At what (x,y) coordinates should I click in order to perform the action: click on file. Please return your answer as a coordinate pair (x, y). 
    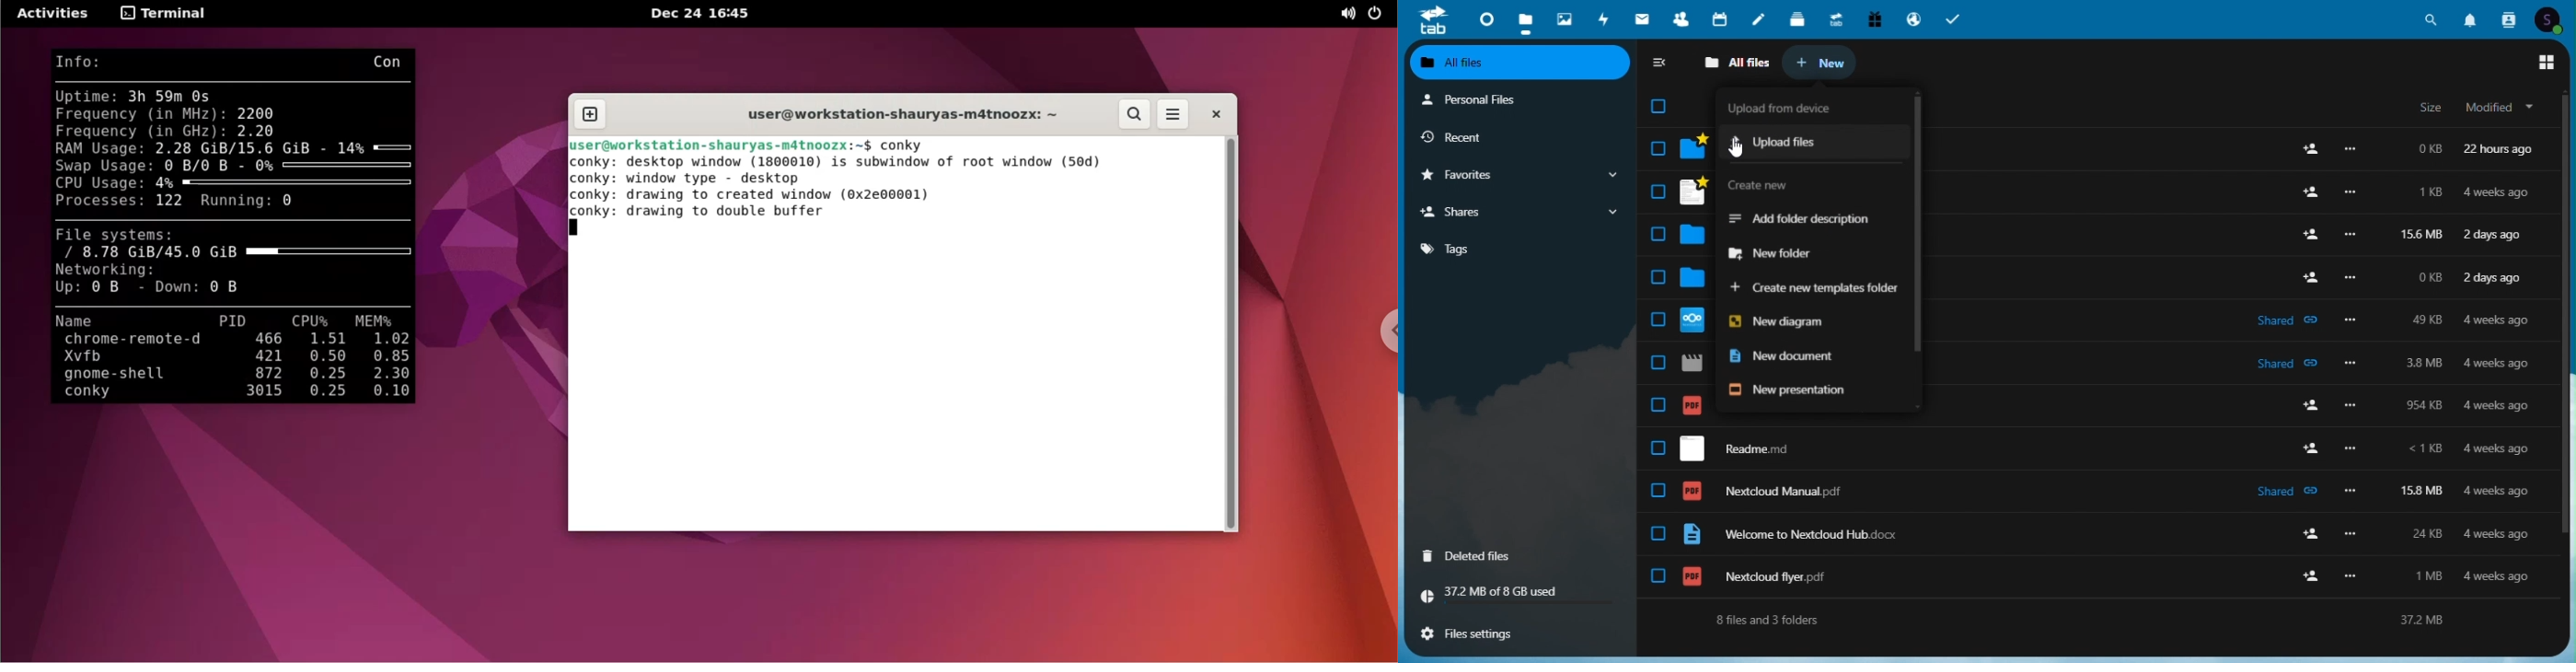
    Looking at the image, I should click on (1693, 406).